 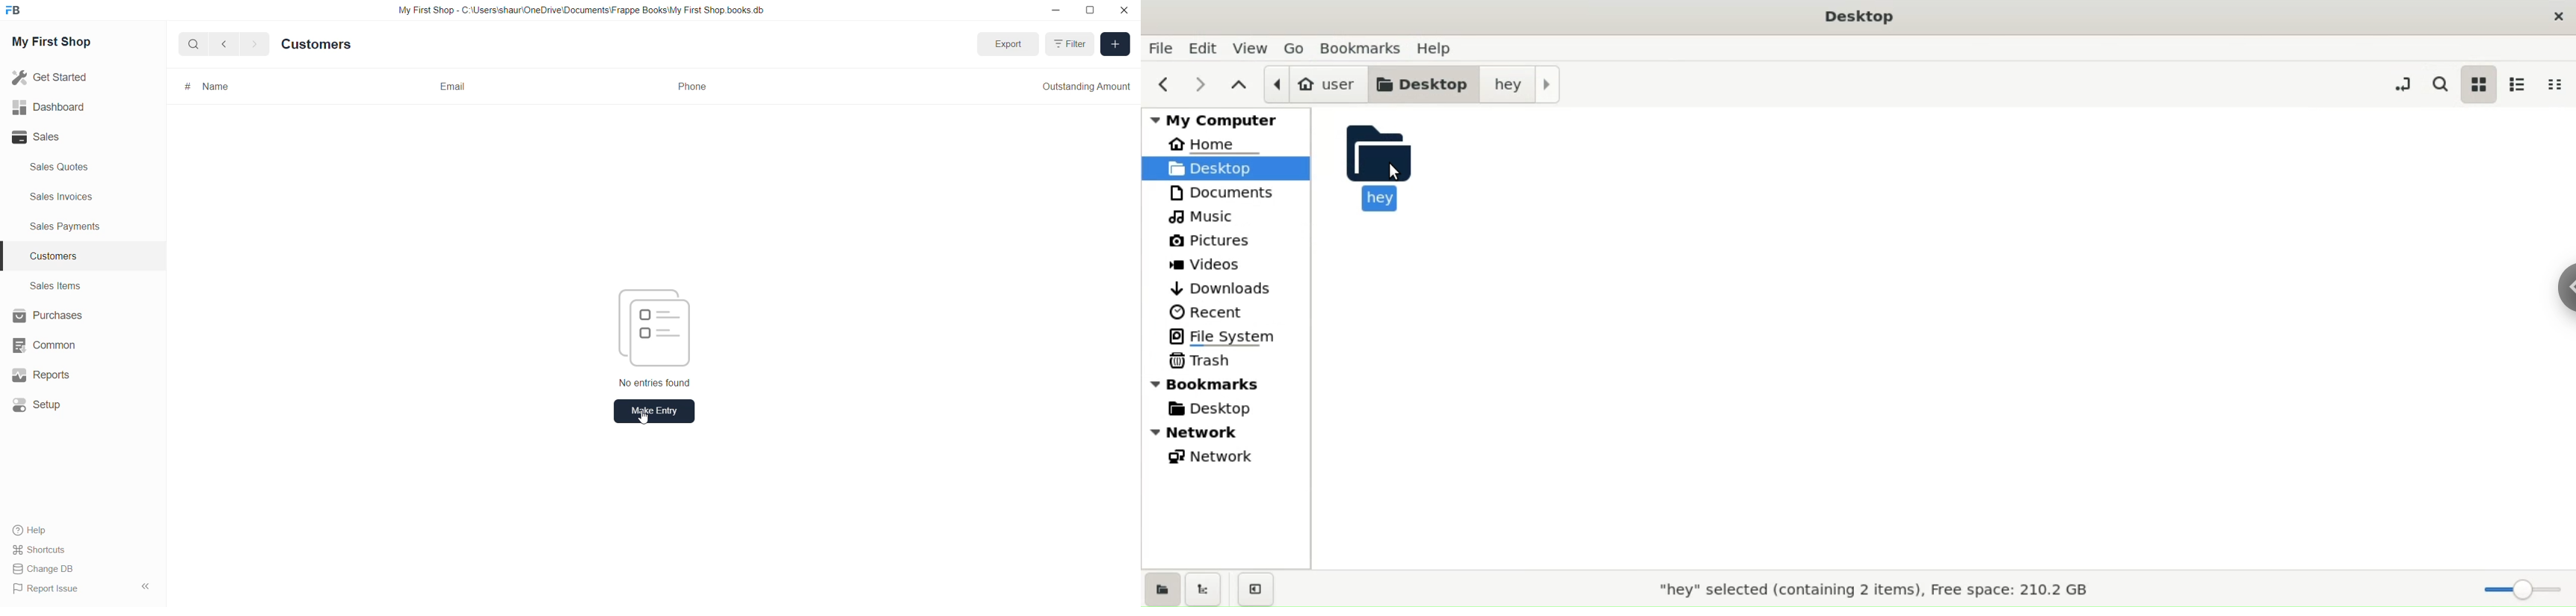 What do you see at coordinates (1092, 12) in the screenshot?
I see `resize` at bounding box center [1092, 12].